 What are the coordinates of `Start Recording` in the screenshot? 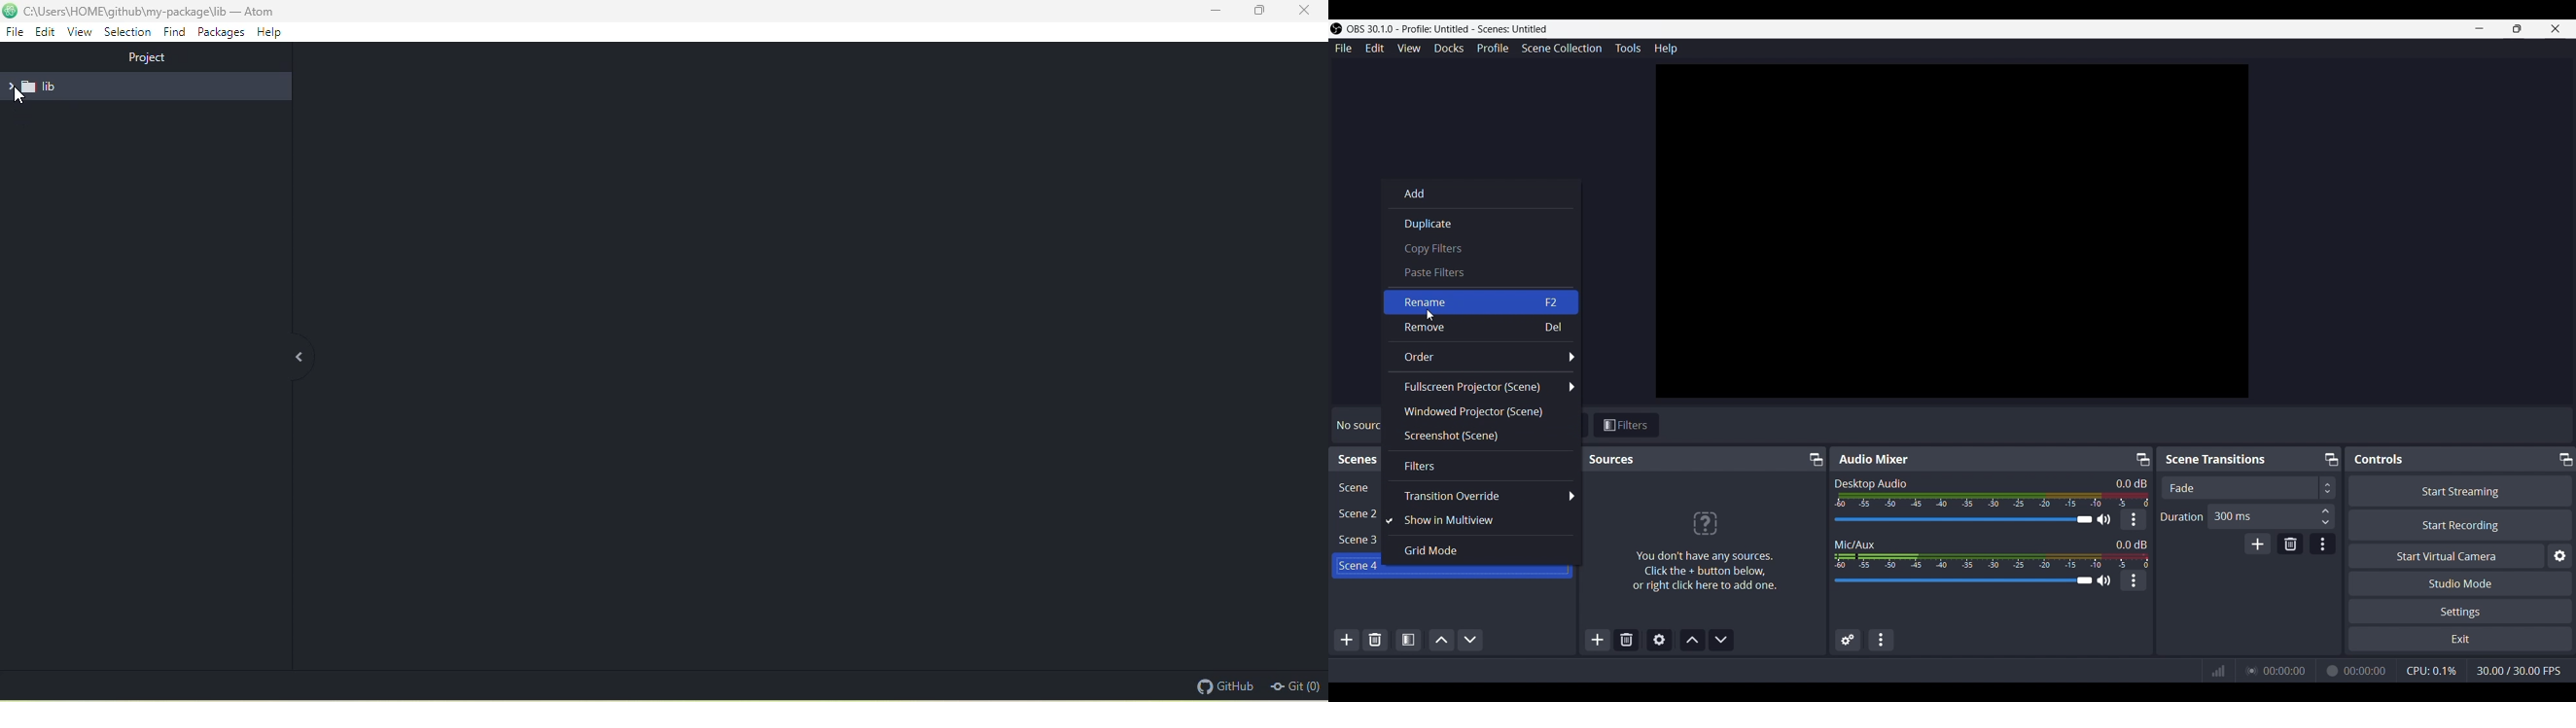 It's located at (2461, 525).